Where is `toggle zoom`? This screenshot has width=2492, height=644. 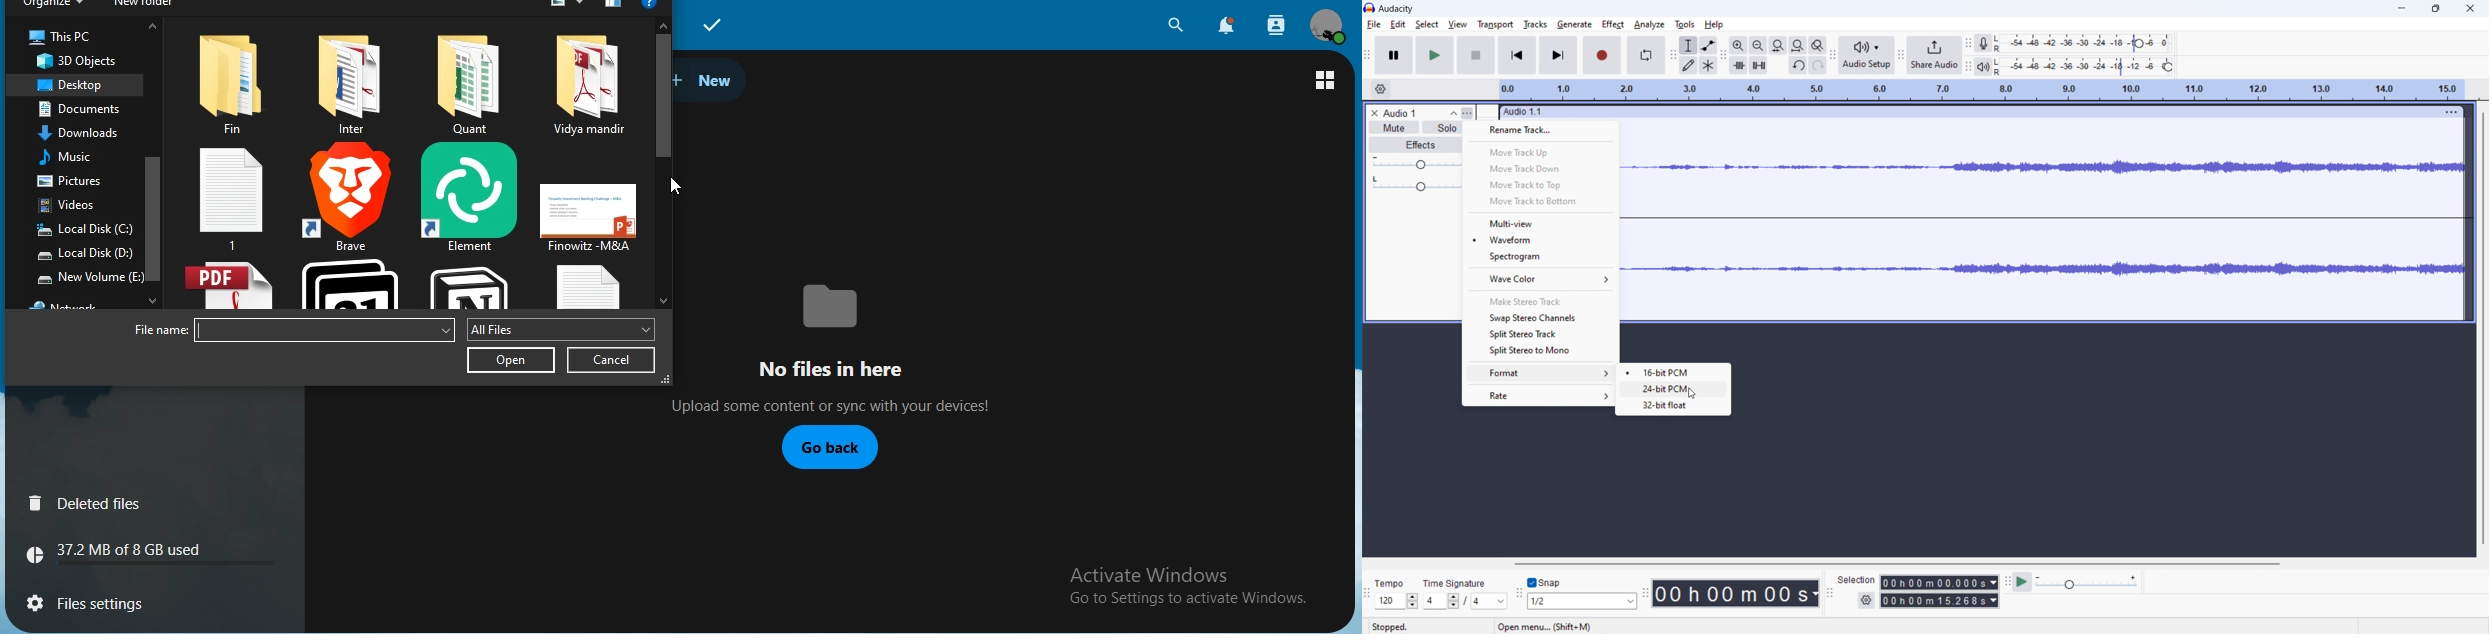
toggle zoom is located at coordinates (1818, 45).